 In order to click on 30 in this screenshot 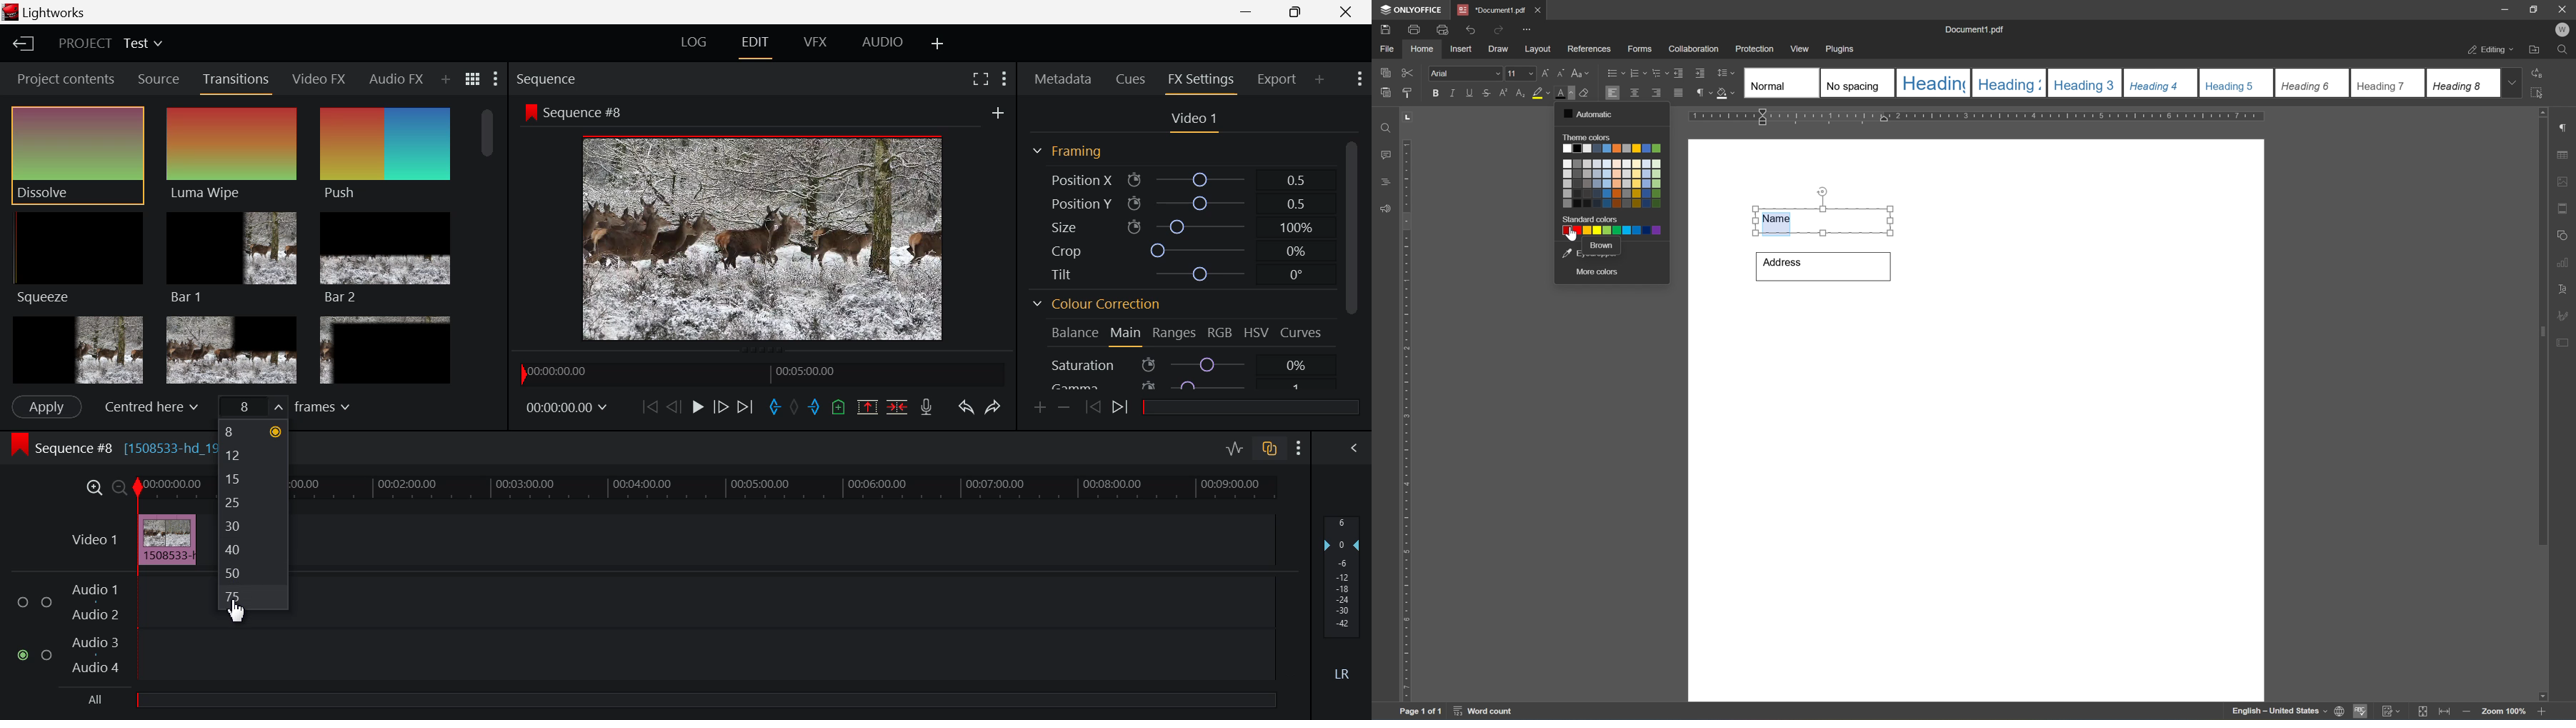, I will do `click(254, 524)`.